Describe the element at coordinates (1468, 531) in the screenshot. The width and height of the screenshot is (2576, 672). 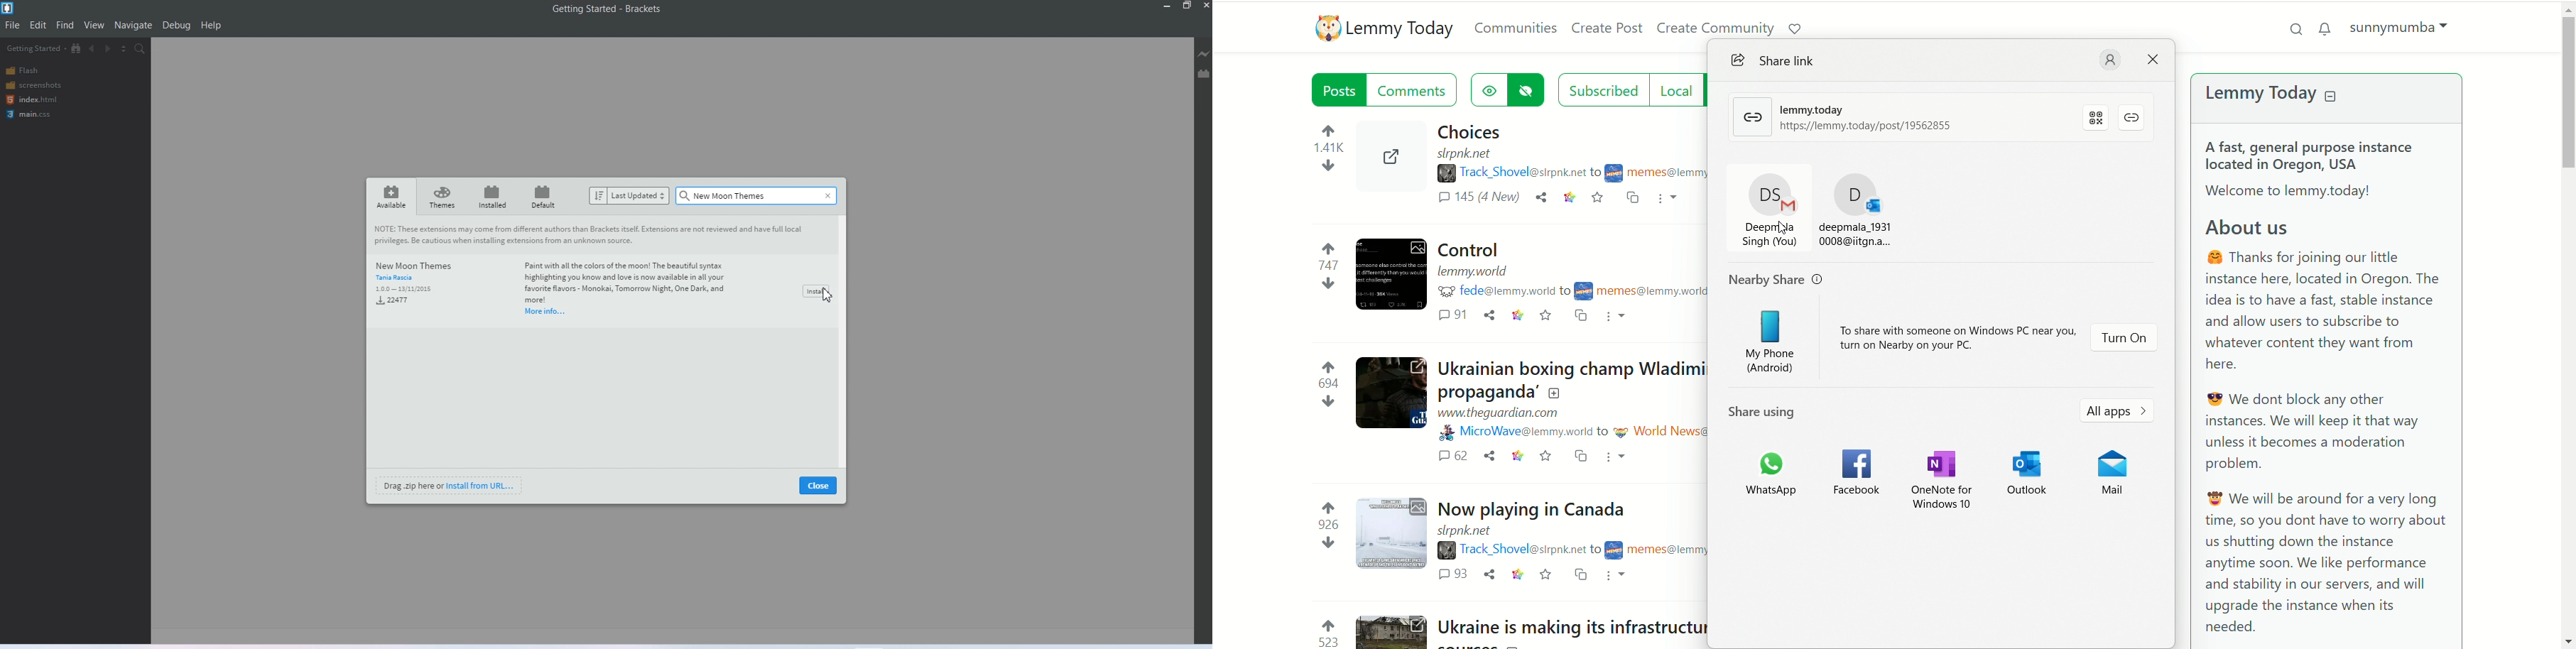
I see `URL` at that location.